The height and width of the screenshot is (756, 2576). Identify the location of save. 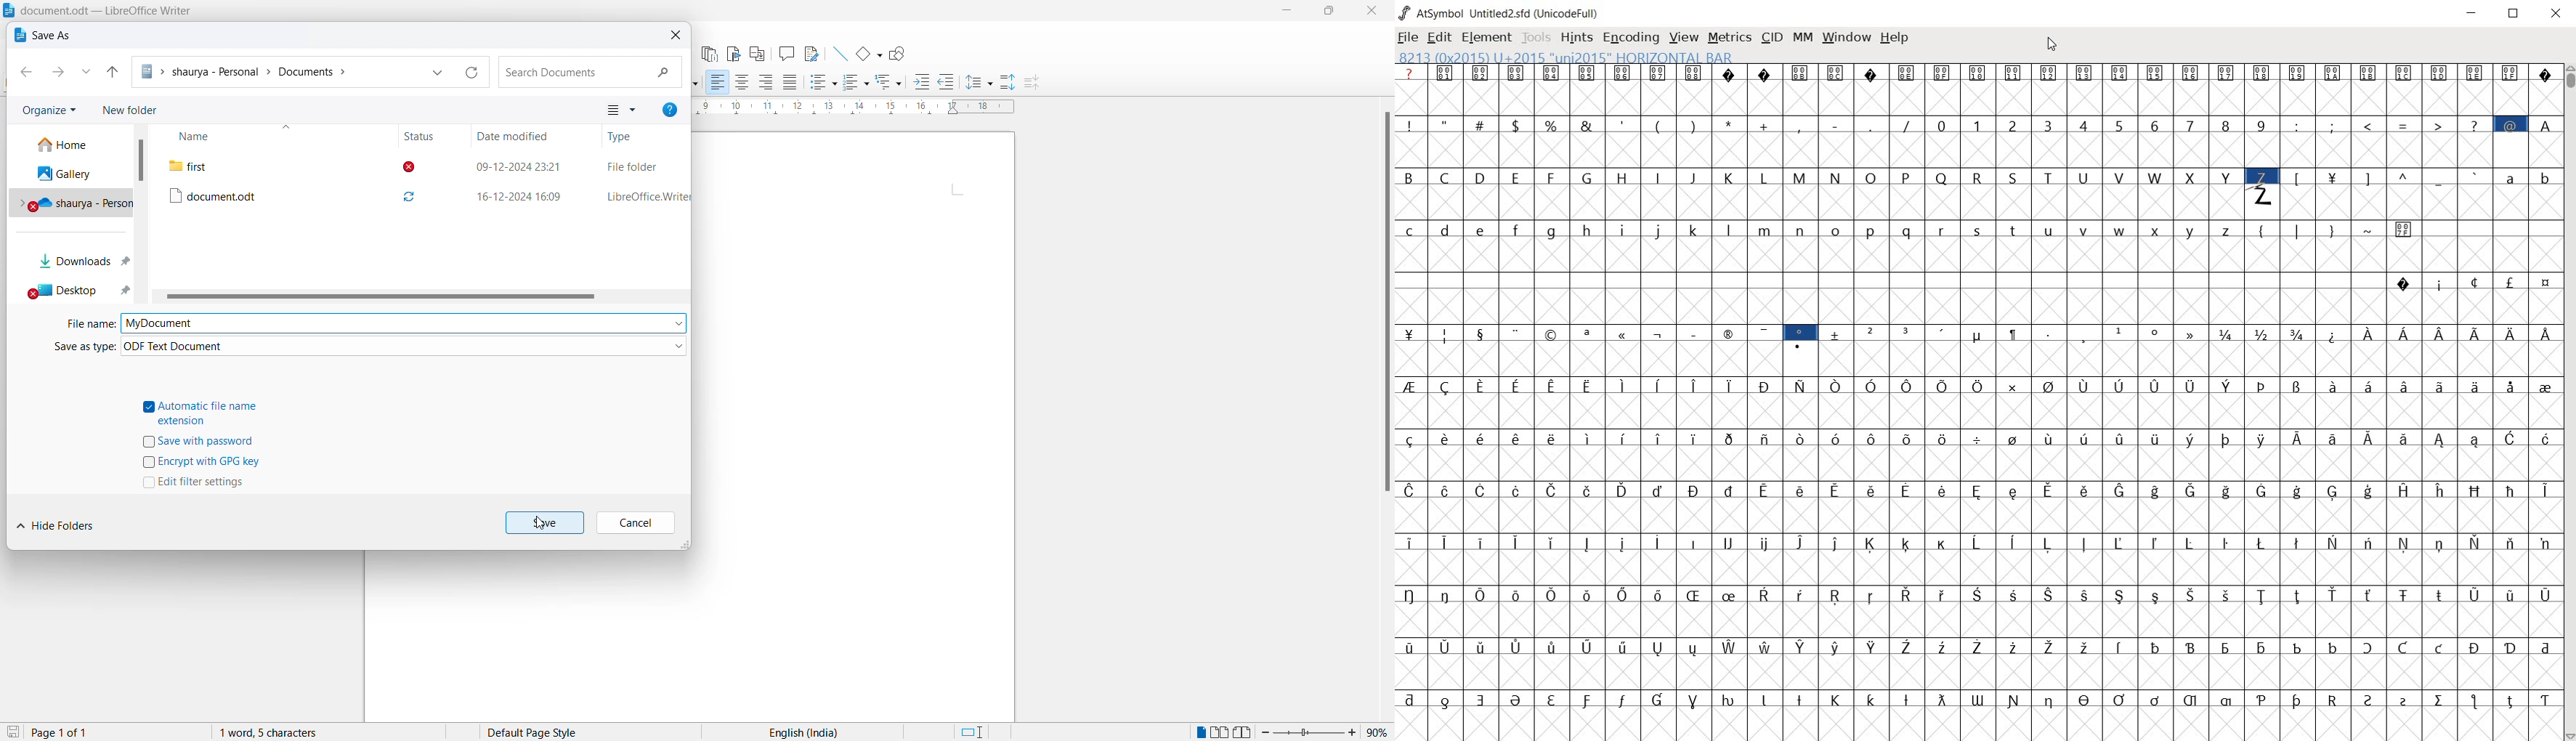
(12, 732).